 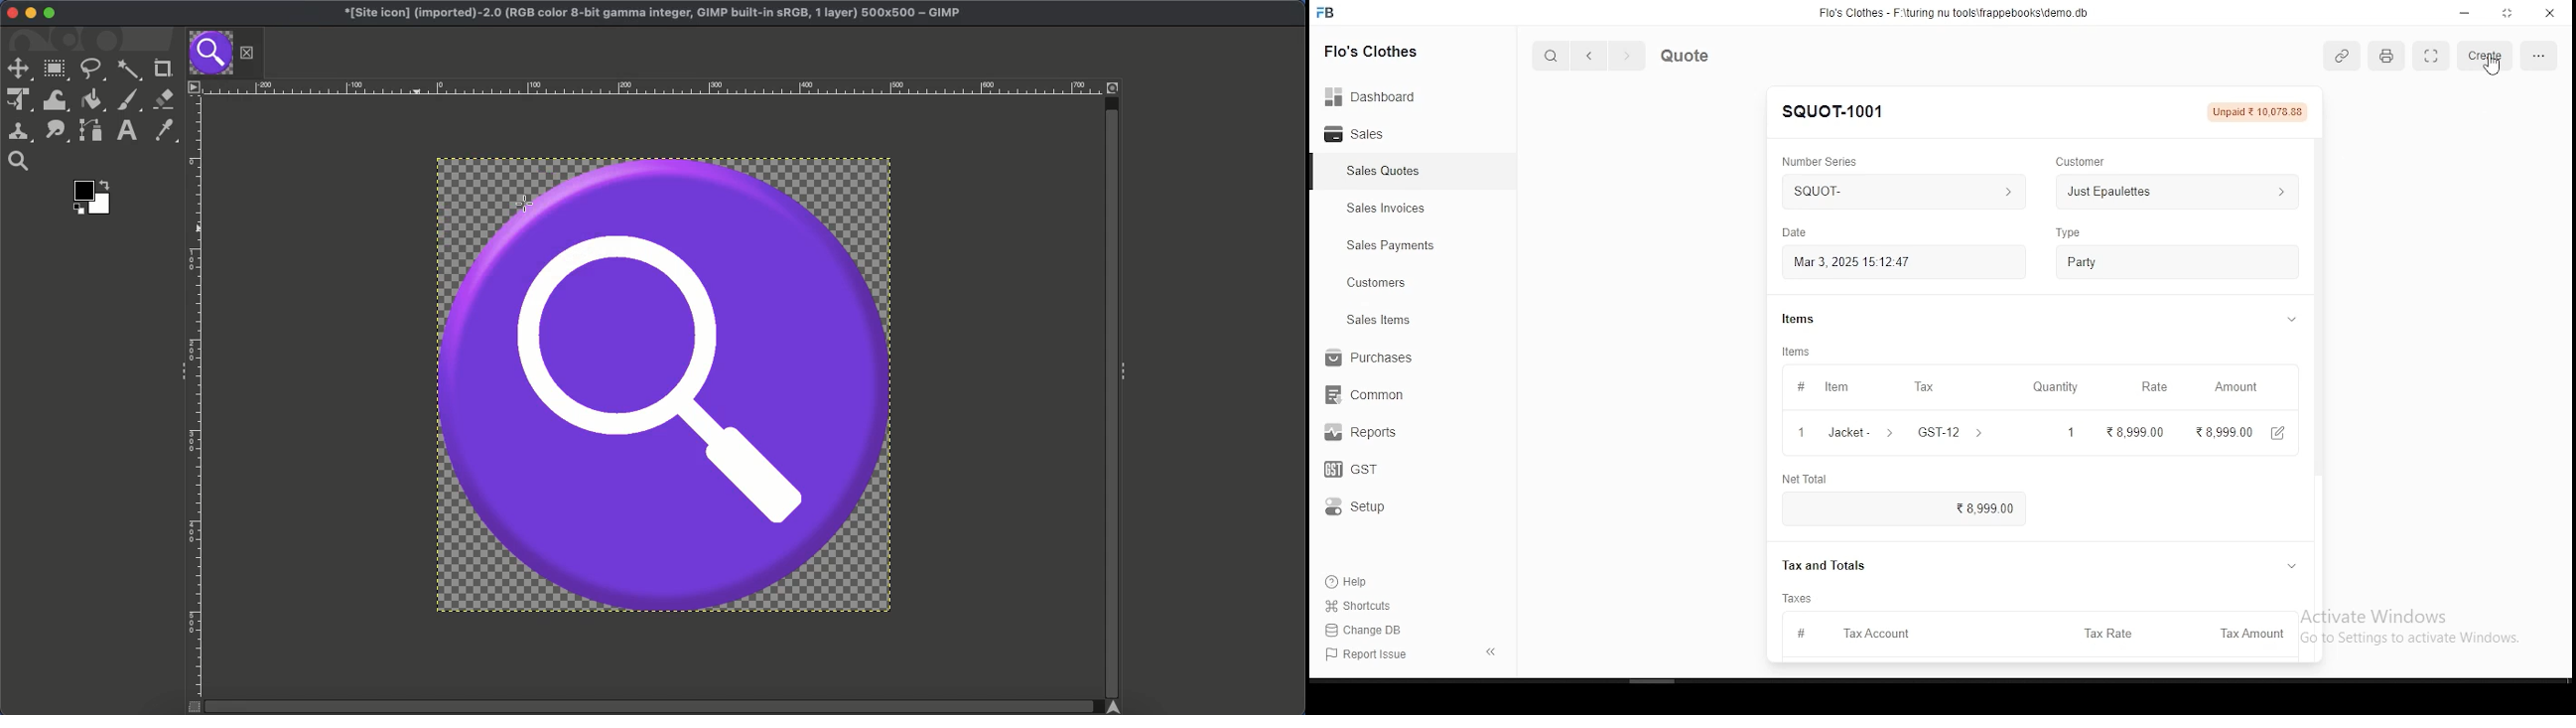 I want to click on Just Epaulettes >, so click(x=2182, y=194).